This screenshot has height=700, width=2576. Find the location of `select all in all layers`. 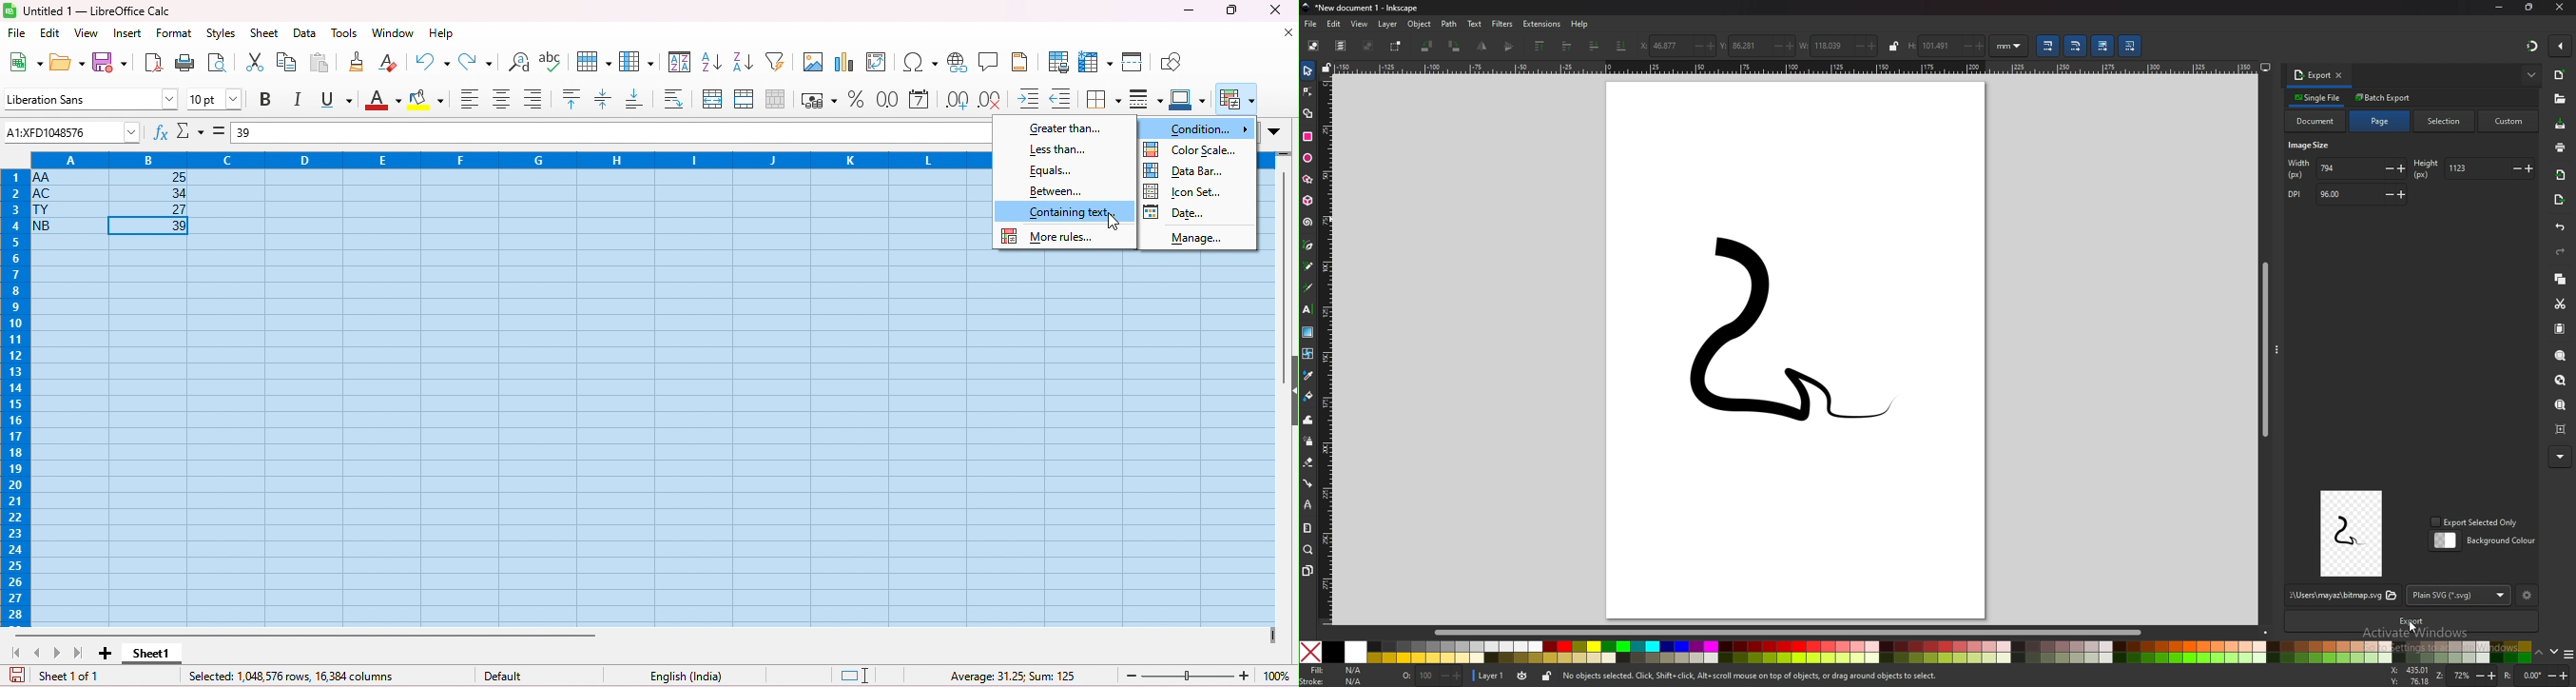

select all in all layers is located at coordinates (1340, 46).